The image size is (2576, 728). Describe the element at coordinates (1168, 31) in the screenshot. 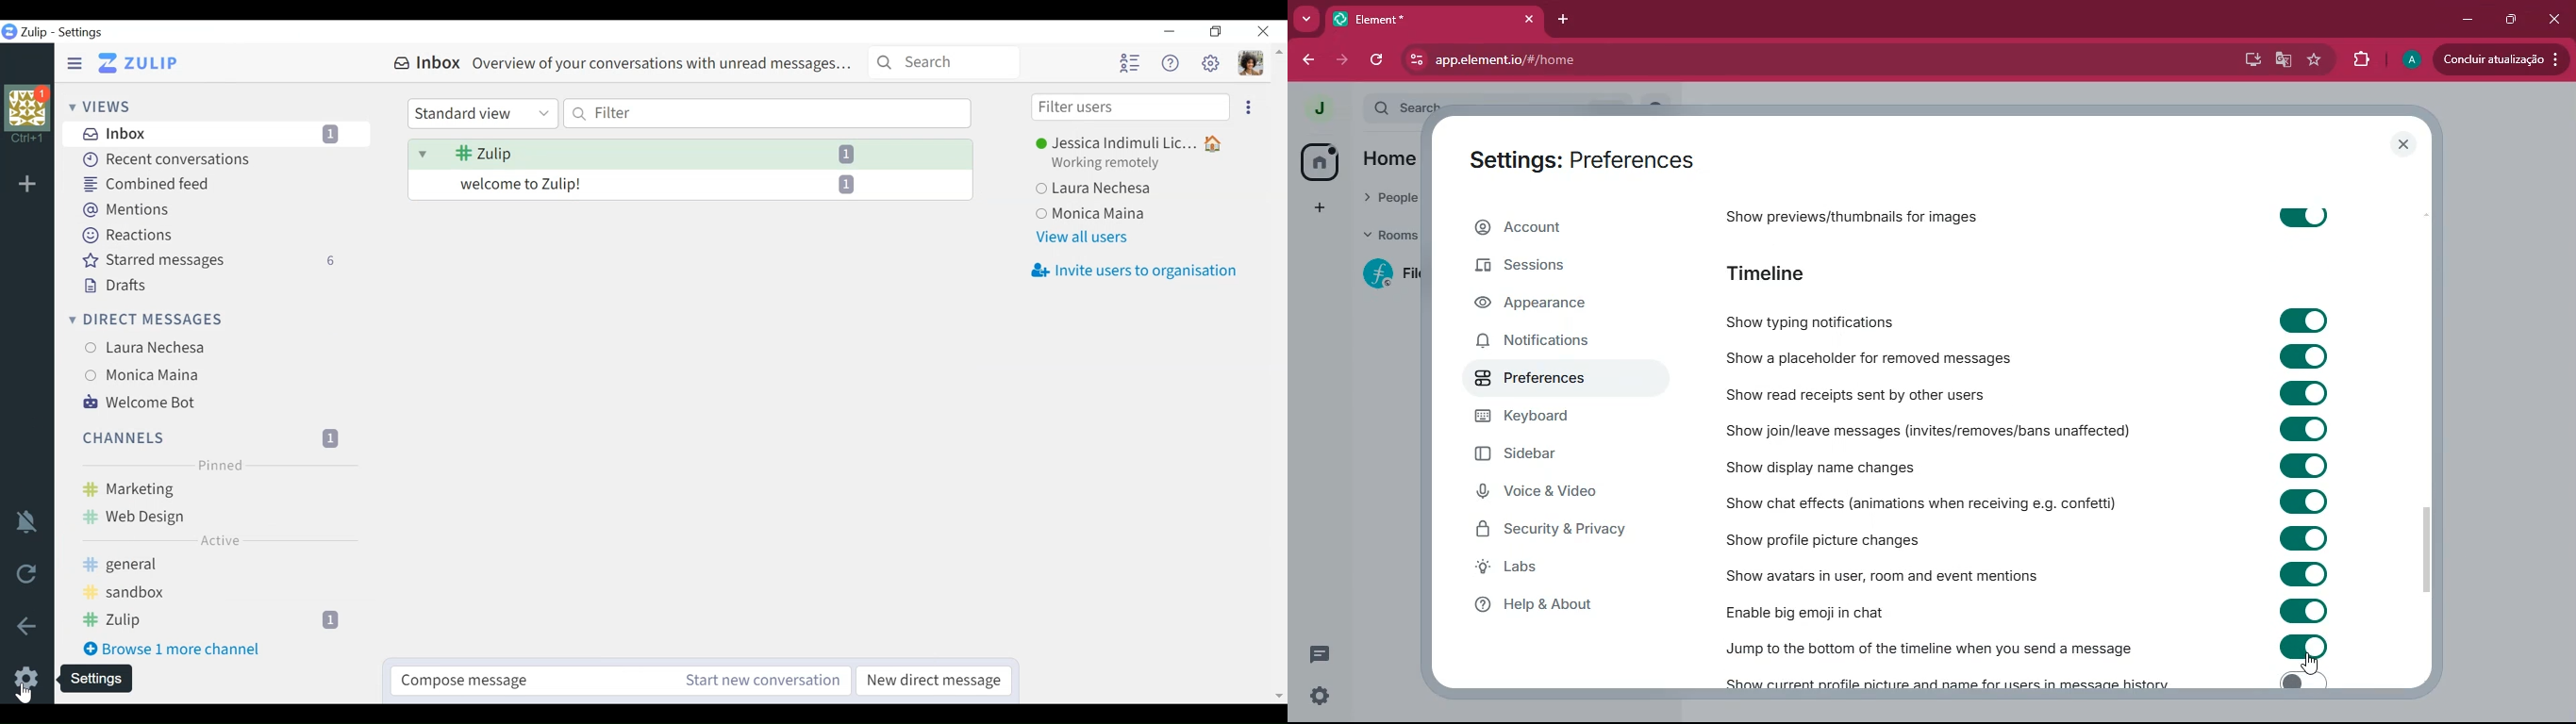

I see `minimize` at that location.